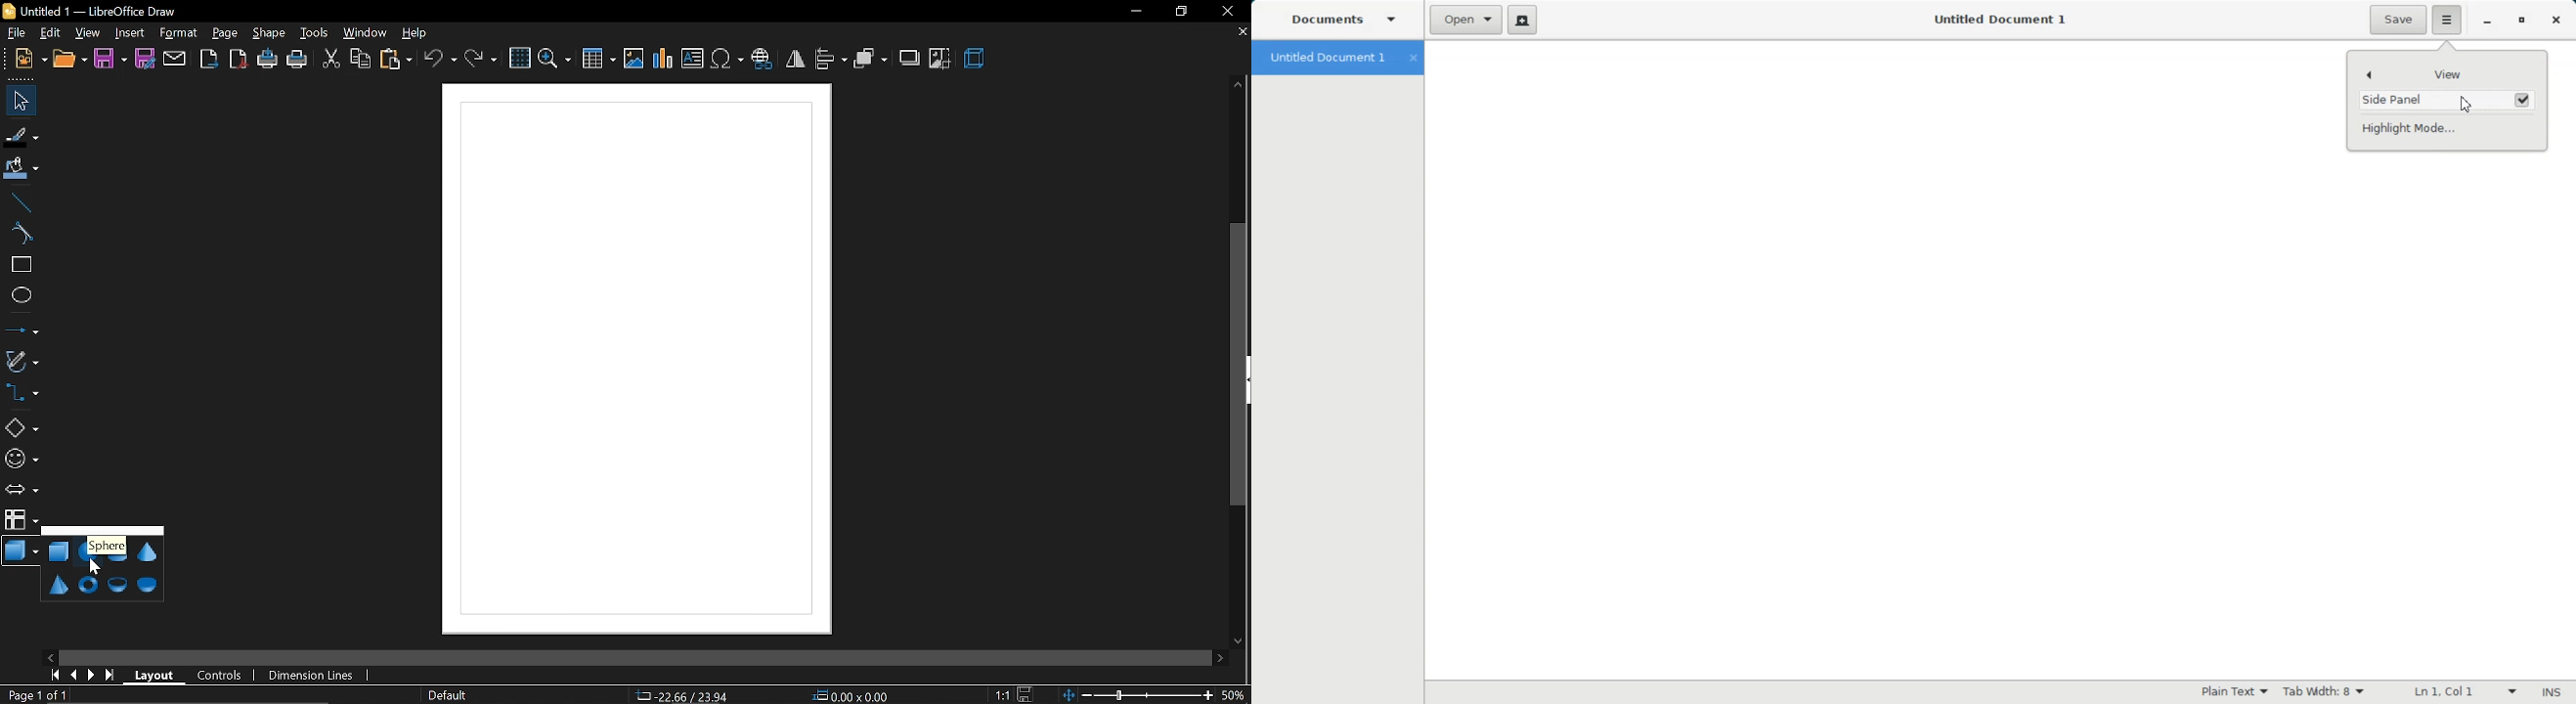  What do you see at coordinates (158, 676) in the screenshot?
I see `layout` at bounding box center [158, 676].